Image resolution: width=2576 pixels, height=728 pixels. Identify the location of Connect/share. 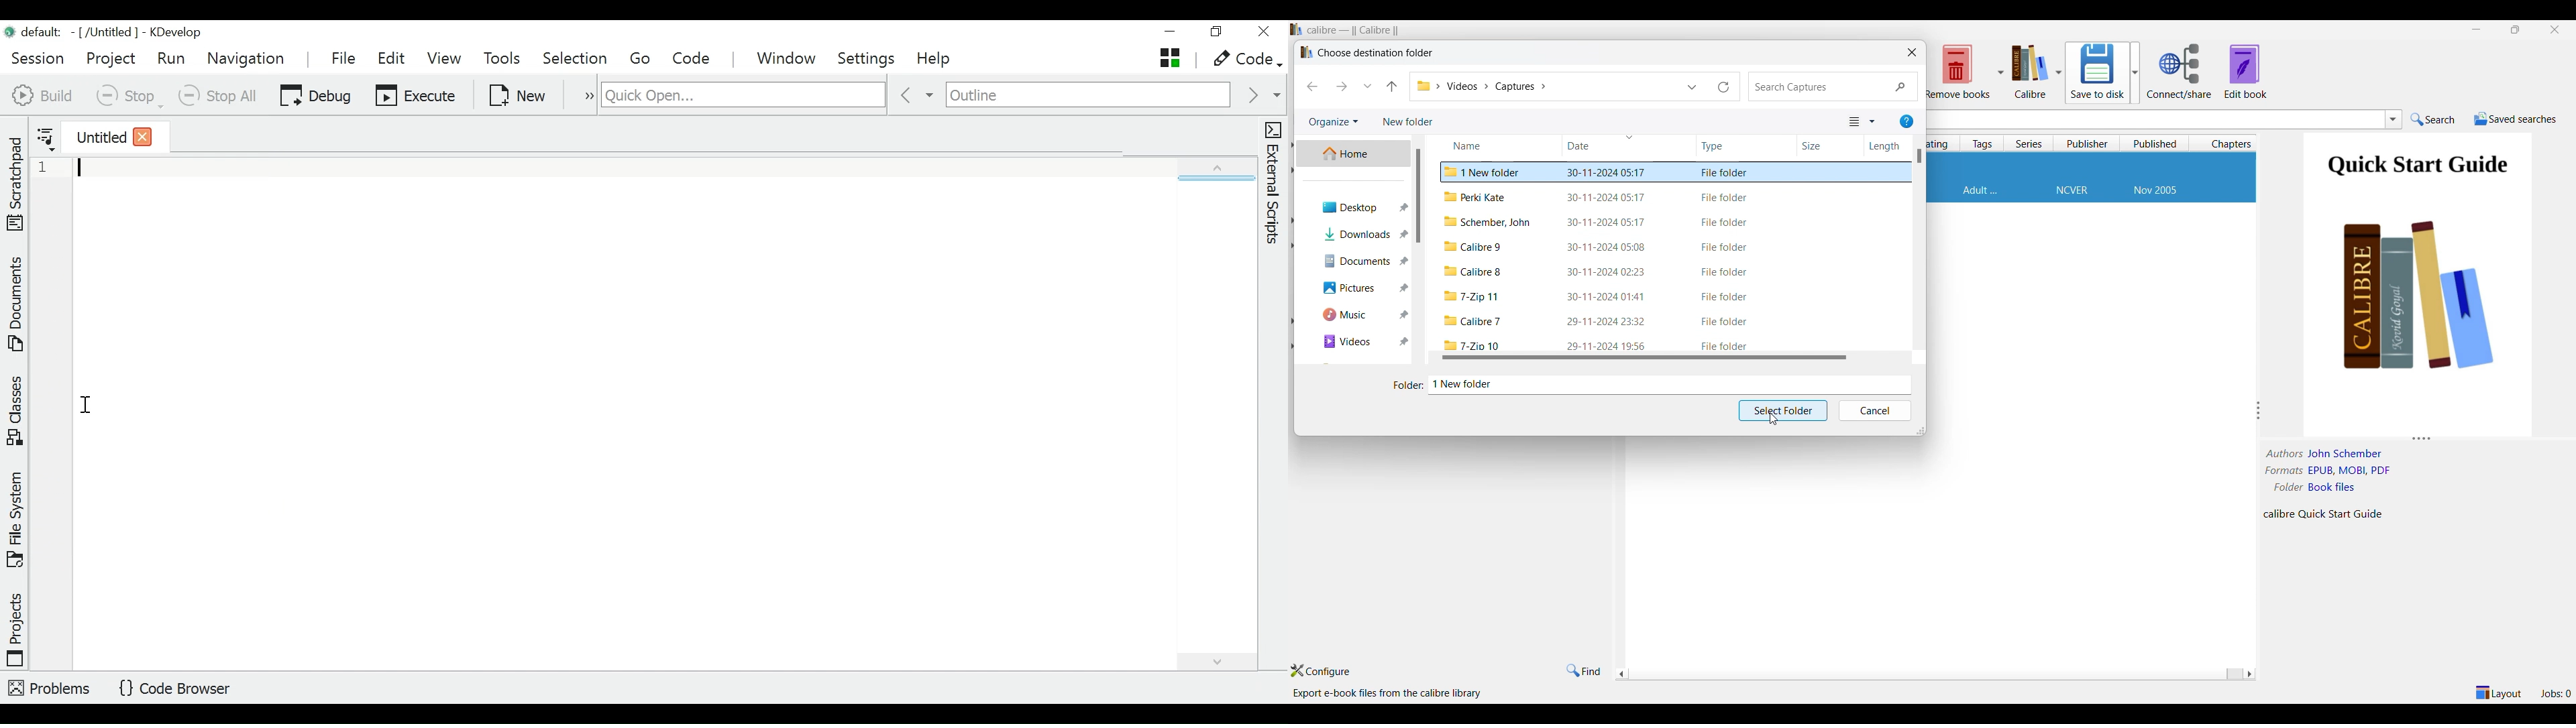
(2180, 72).